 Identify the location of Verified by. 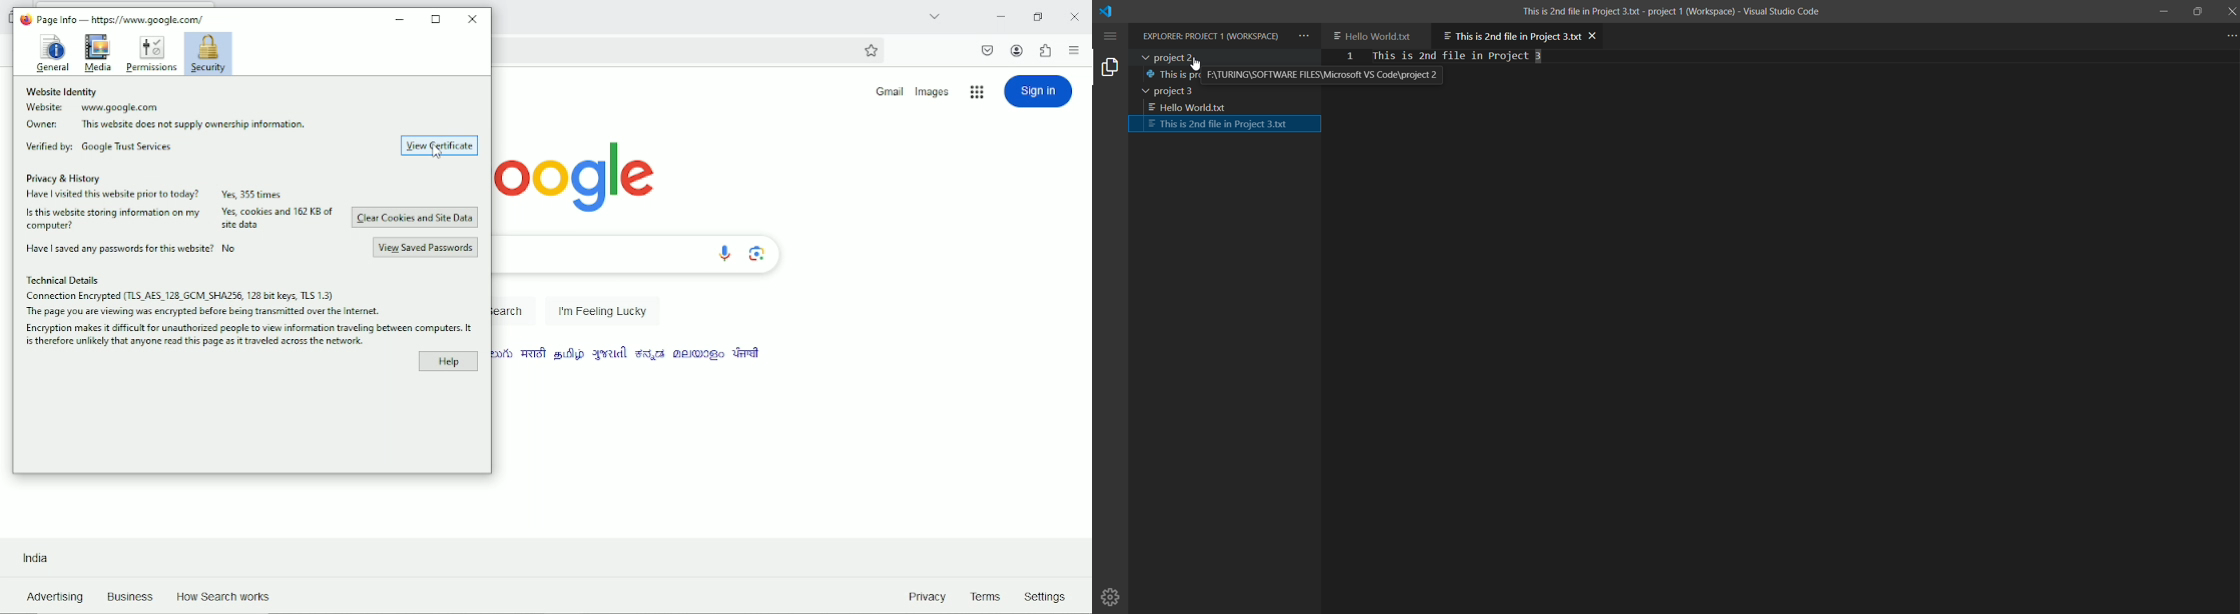
(48, 145).